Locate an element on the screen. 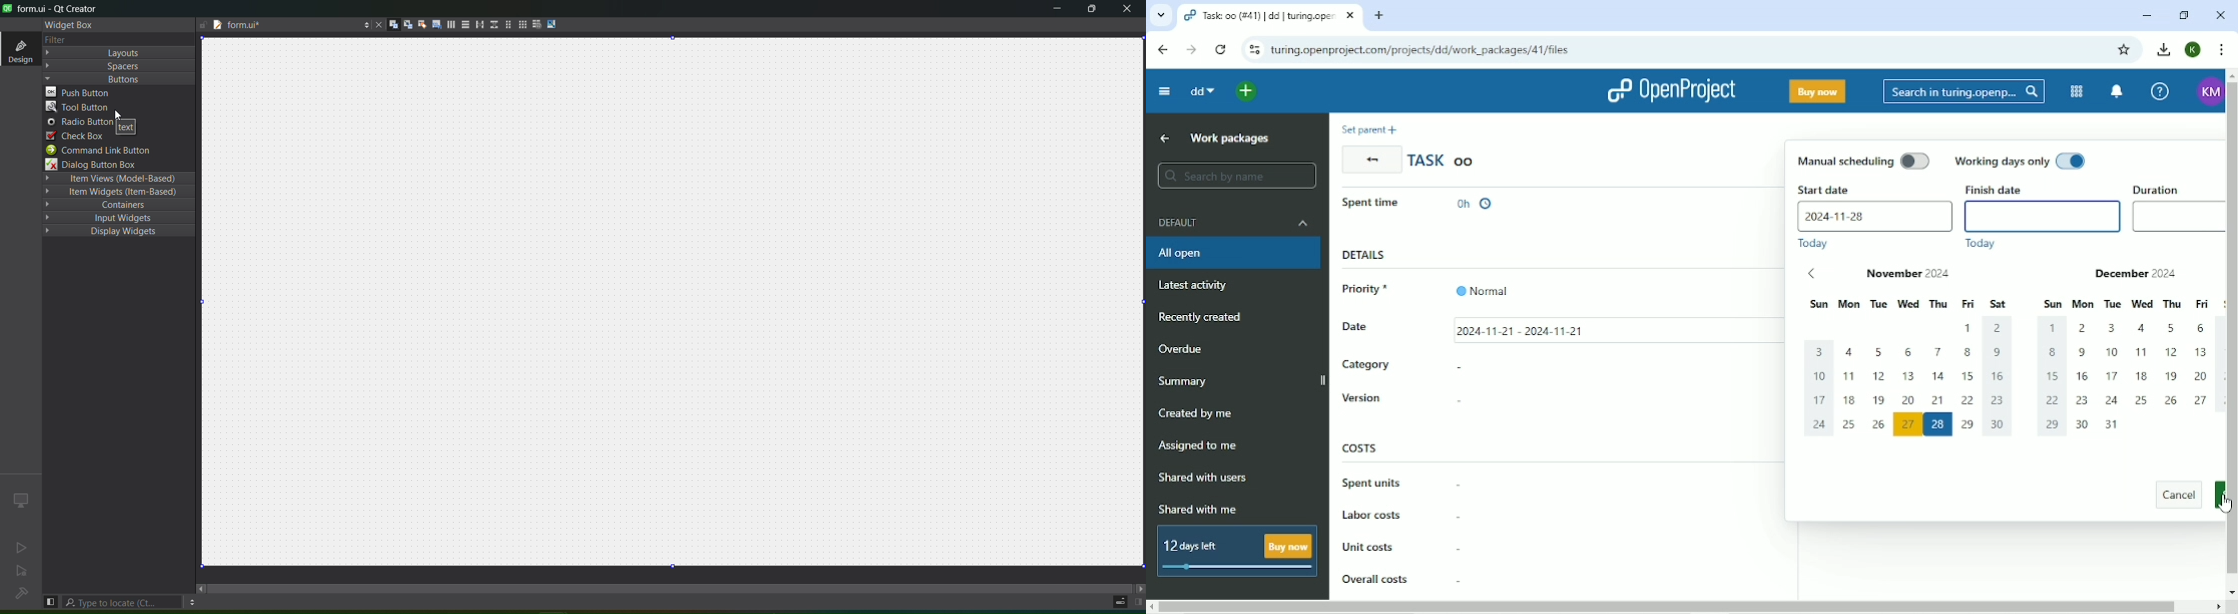 The image size is (2240, 616). Layout in a grid is located at coordinates (522, 24).